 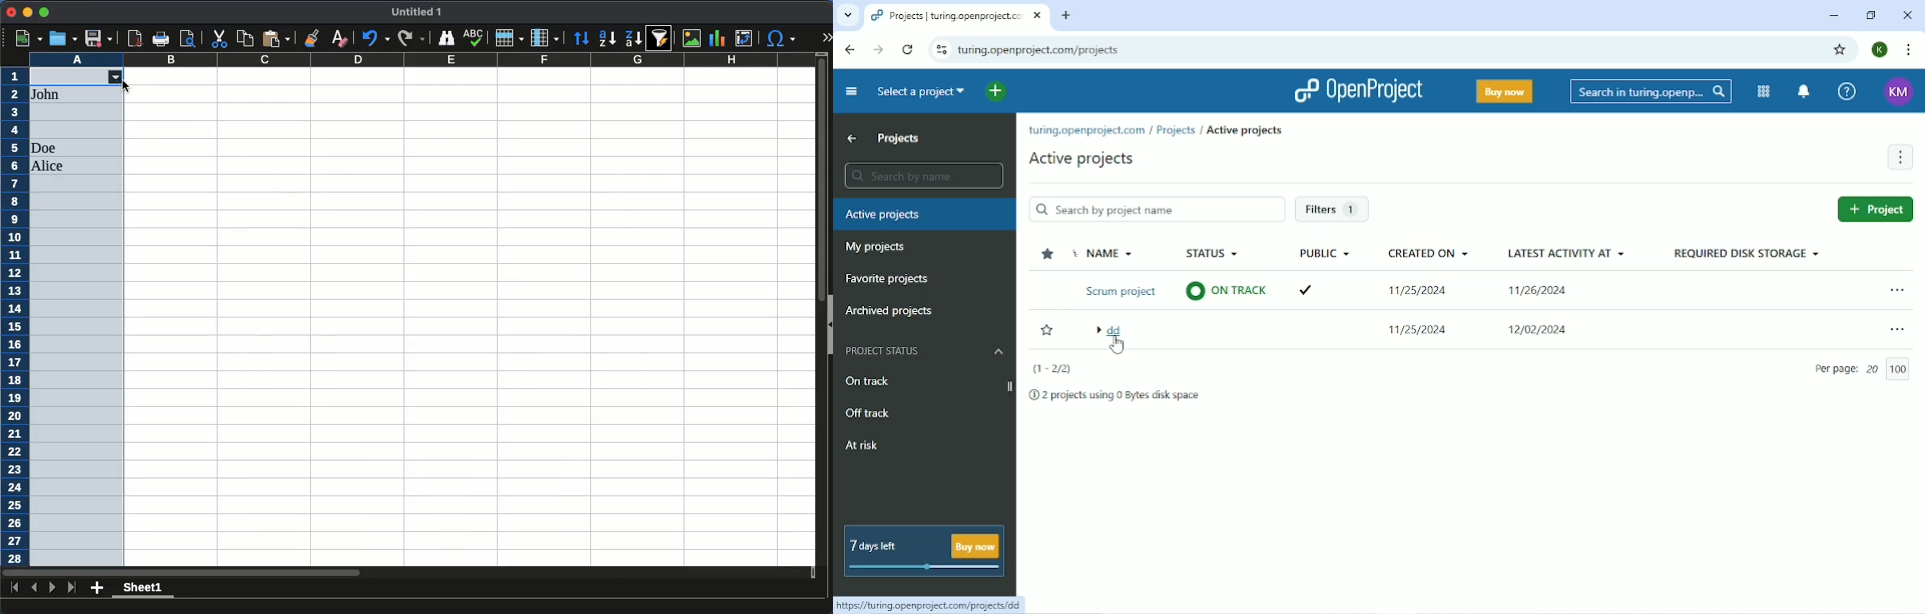 What do you see at coordinates (97, 587) in the screenshot?
I see `add` at bounding box center [97, 587].